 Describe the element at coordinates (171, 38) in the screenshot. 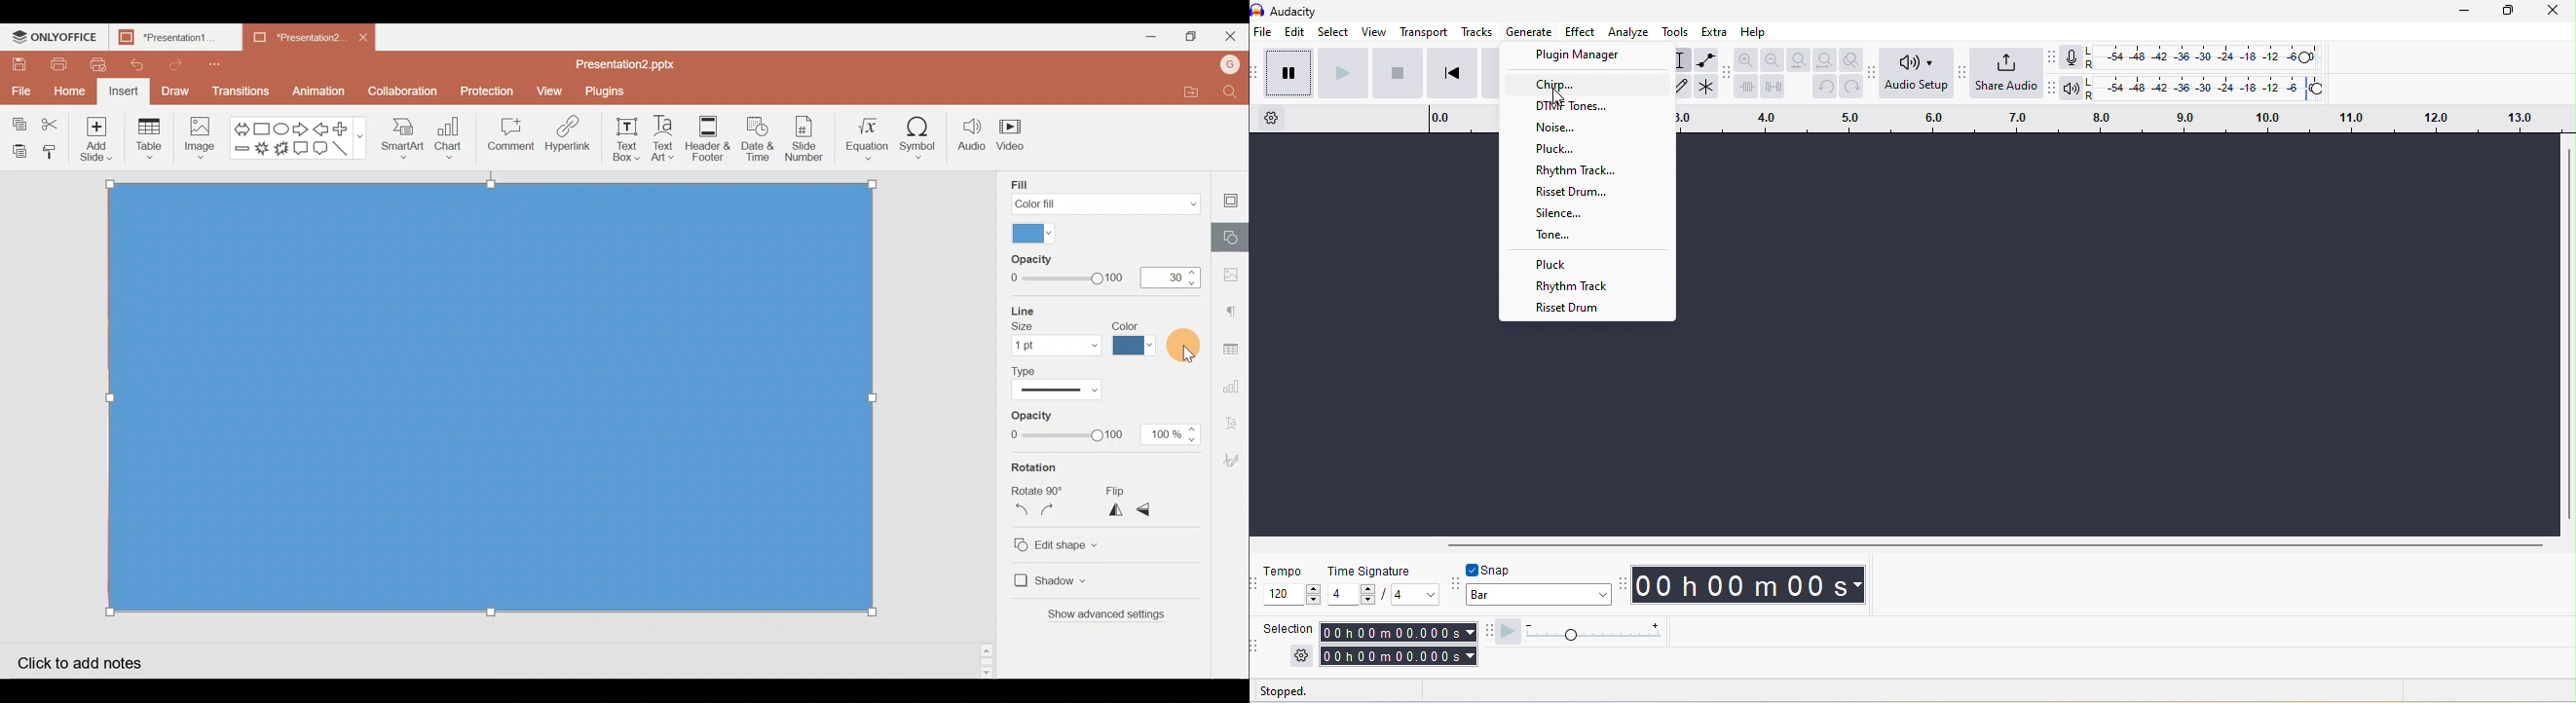

I see `Presentation1.` at that location.